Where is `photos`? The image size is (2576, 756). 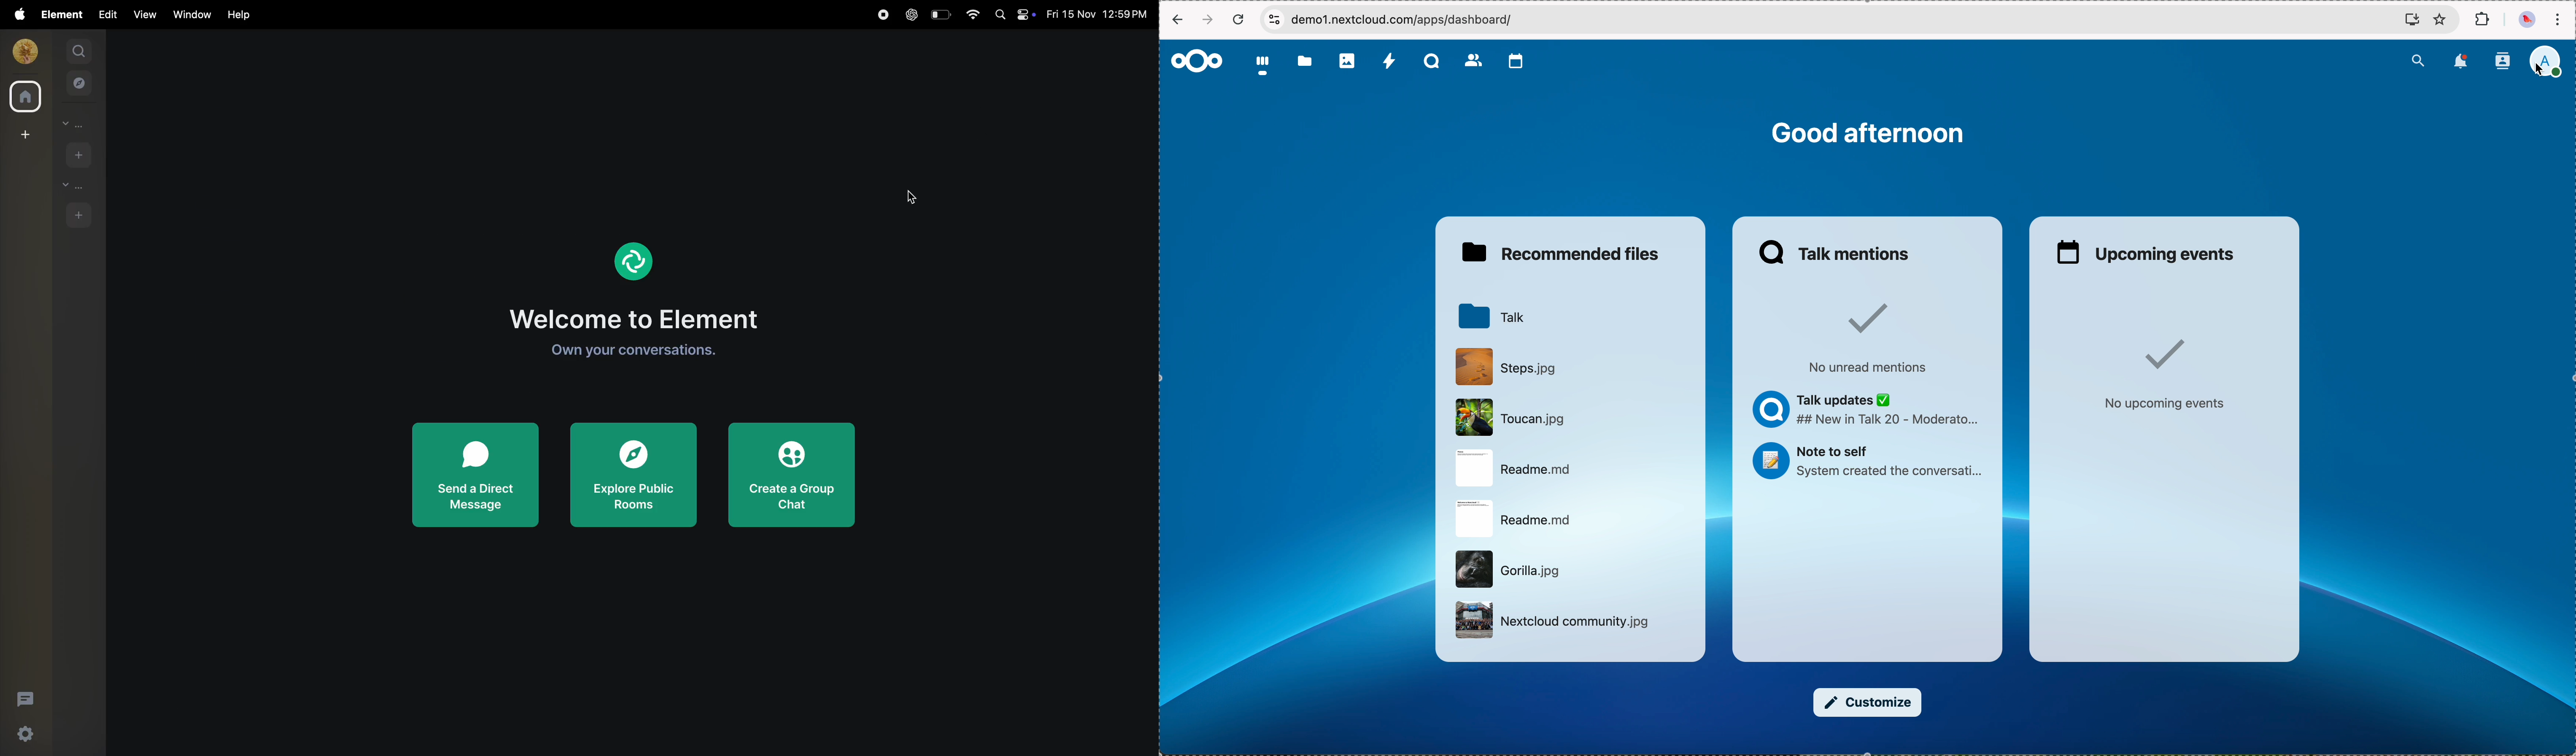
photos is located at coordinates (1348, 61).